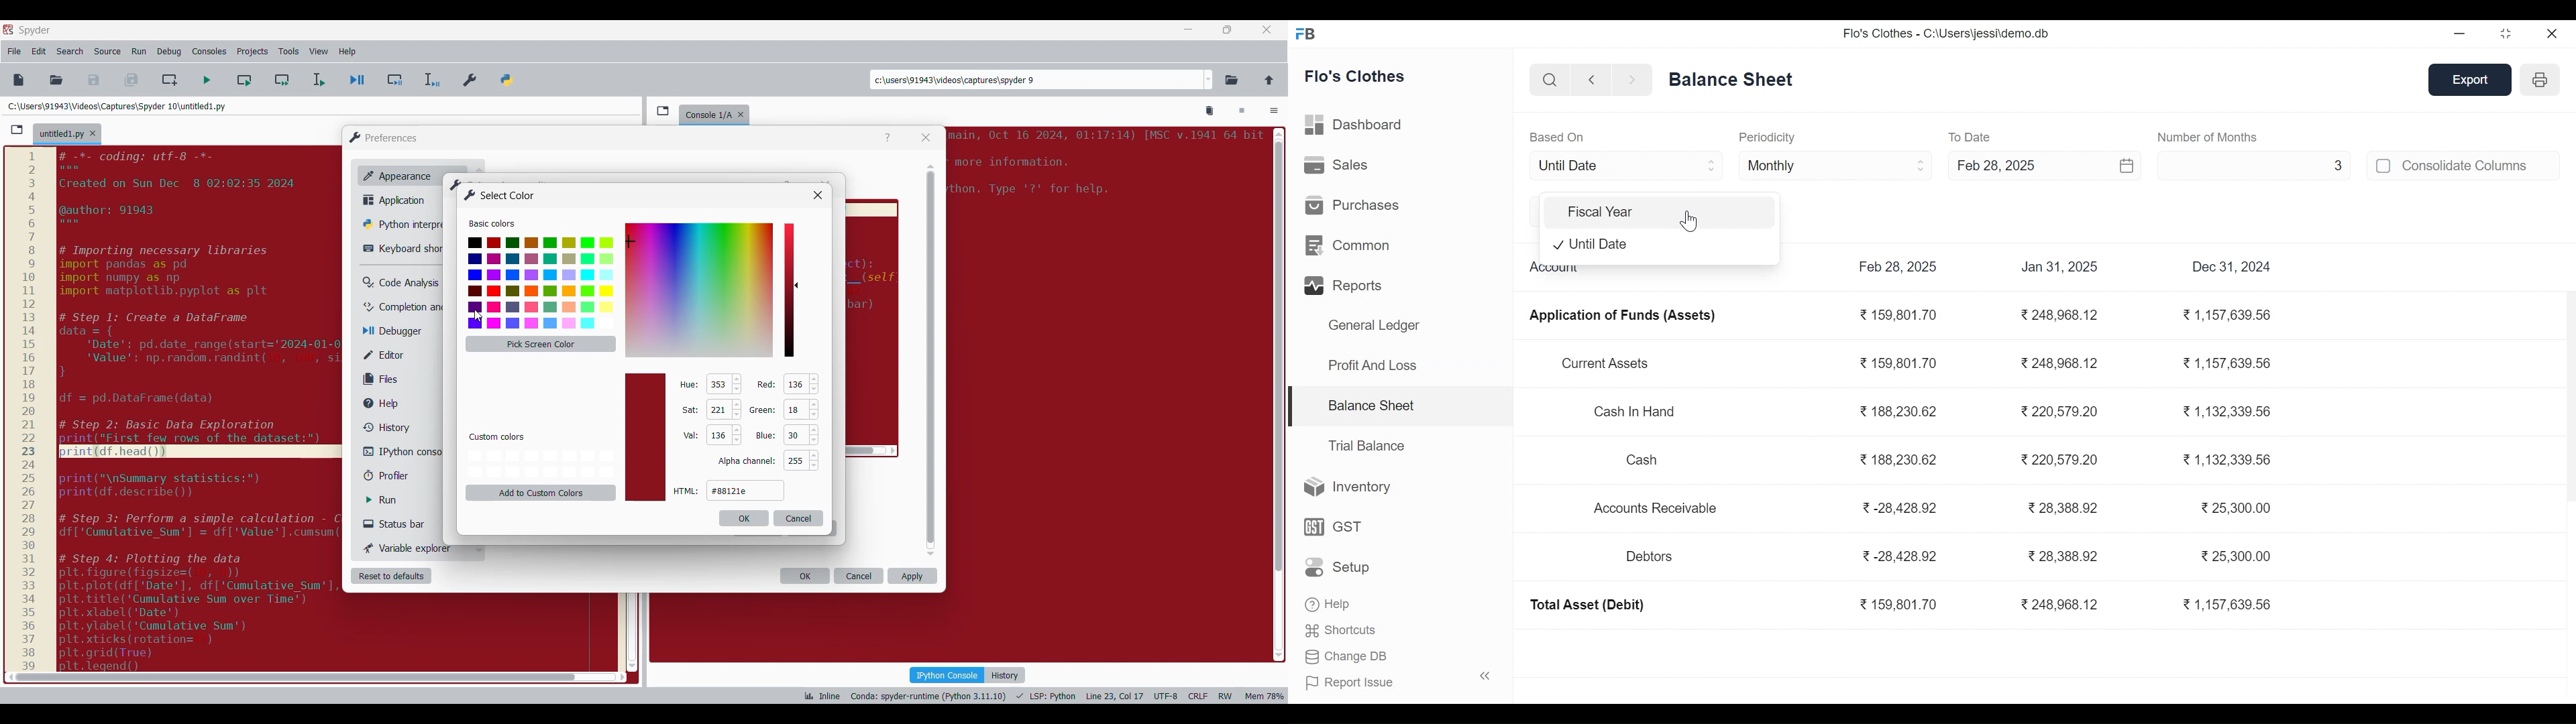  Describe the element at coordinates (1972, 137) in the screenshot. I see `To Date` at that location.